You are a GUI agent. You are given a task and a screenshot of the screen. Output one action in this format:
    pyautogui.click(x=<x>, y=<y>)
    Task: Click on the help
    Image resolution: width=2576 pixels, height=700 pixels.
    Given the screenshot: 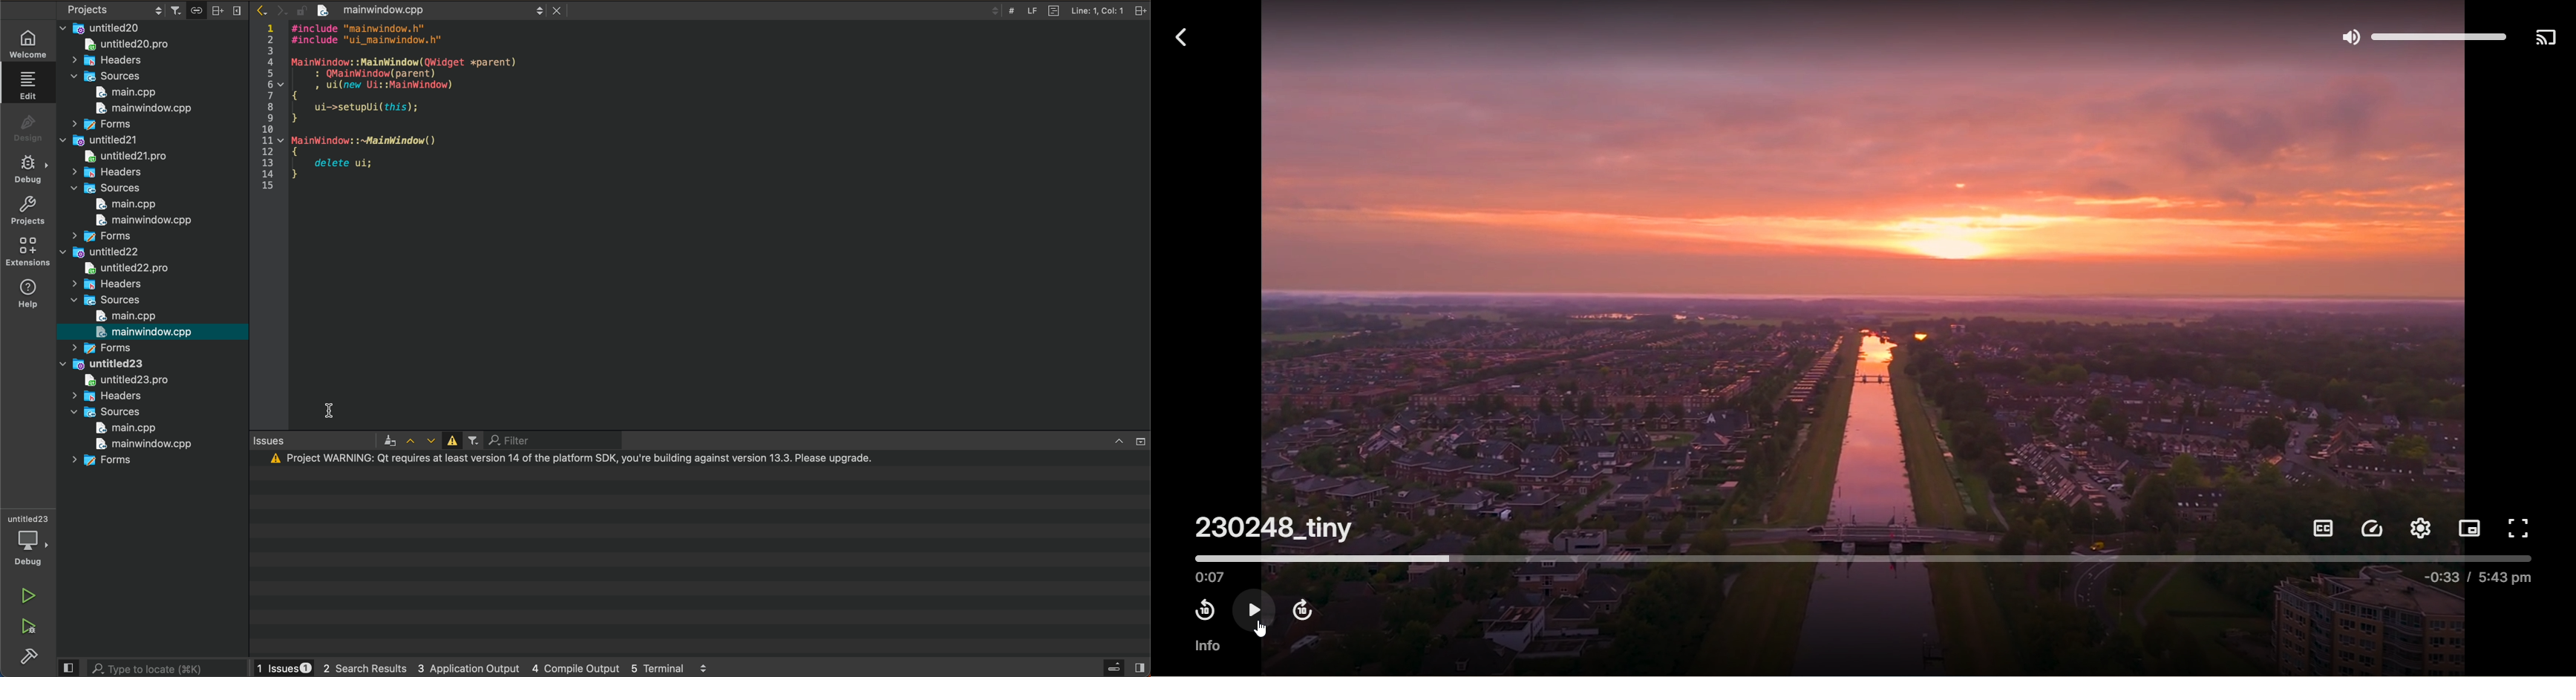 What is the action you would take?
    pyautogui.click(x=30, y=295)
    